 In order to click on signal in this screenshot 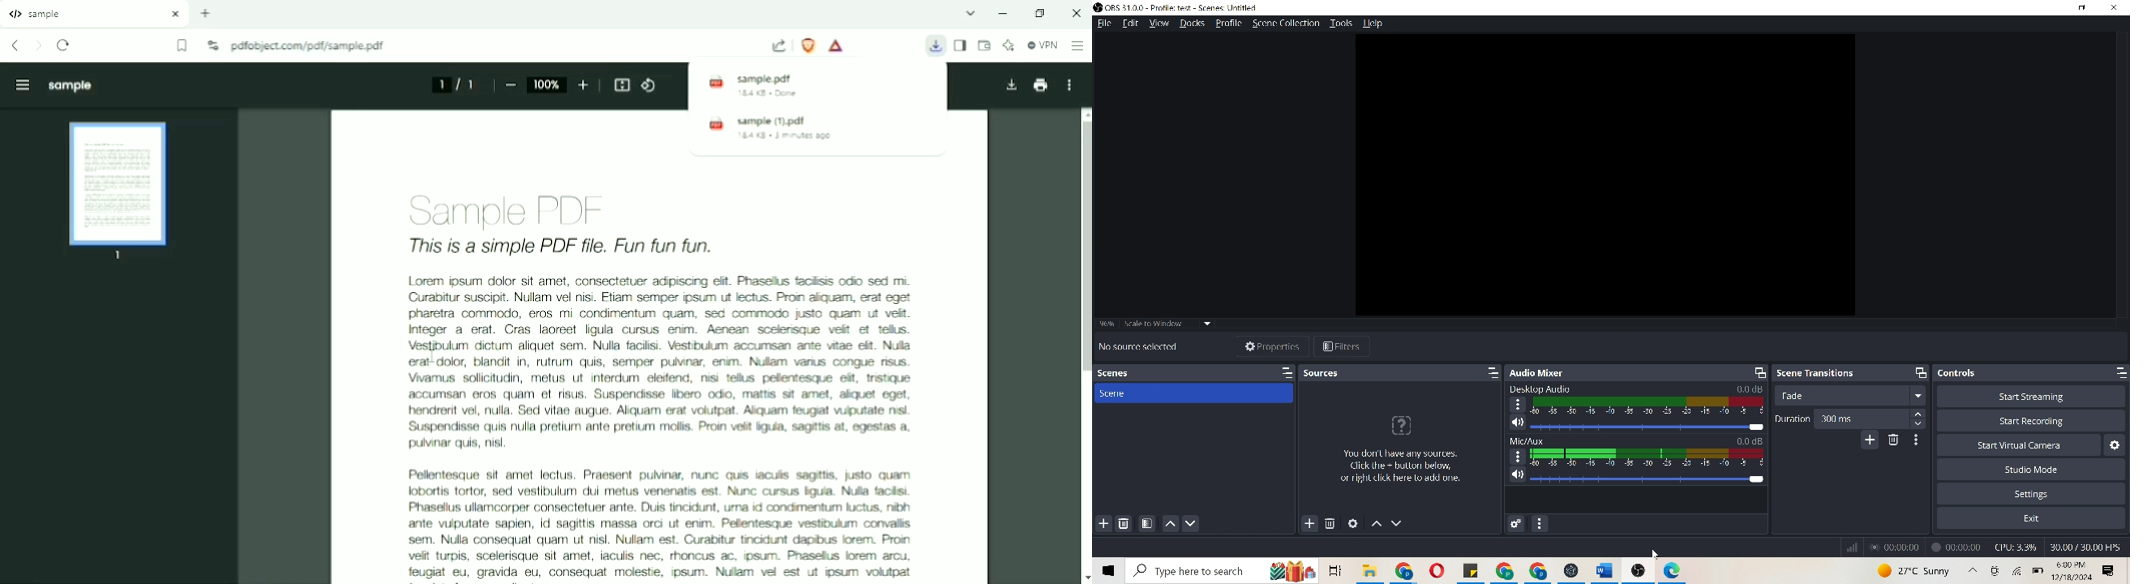, I will do `click(1850, 545)`.